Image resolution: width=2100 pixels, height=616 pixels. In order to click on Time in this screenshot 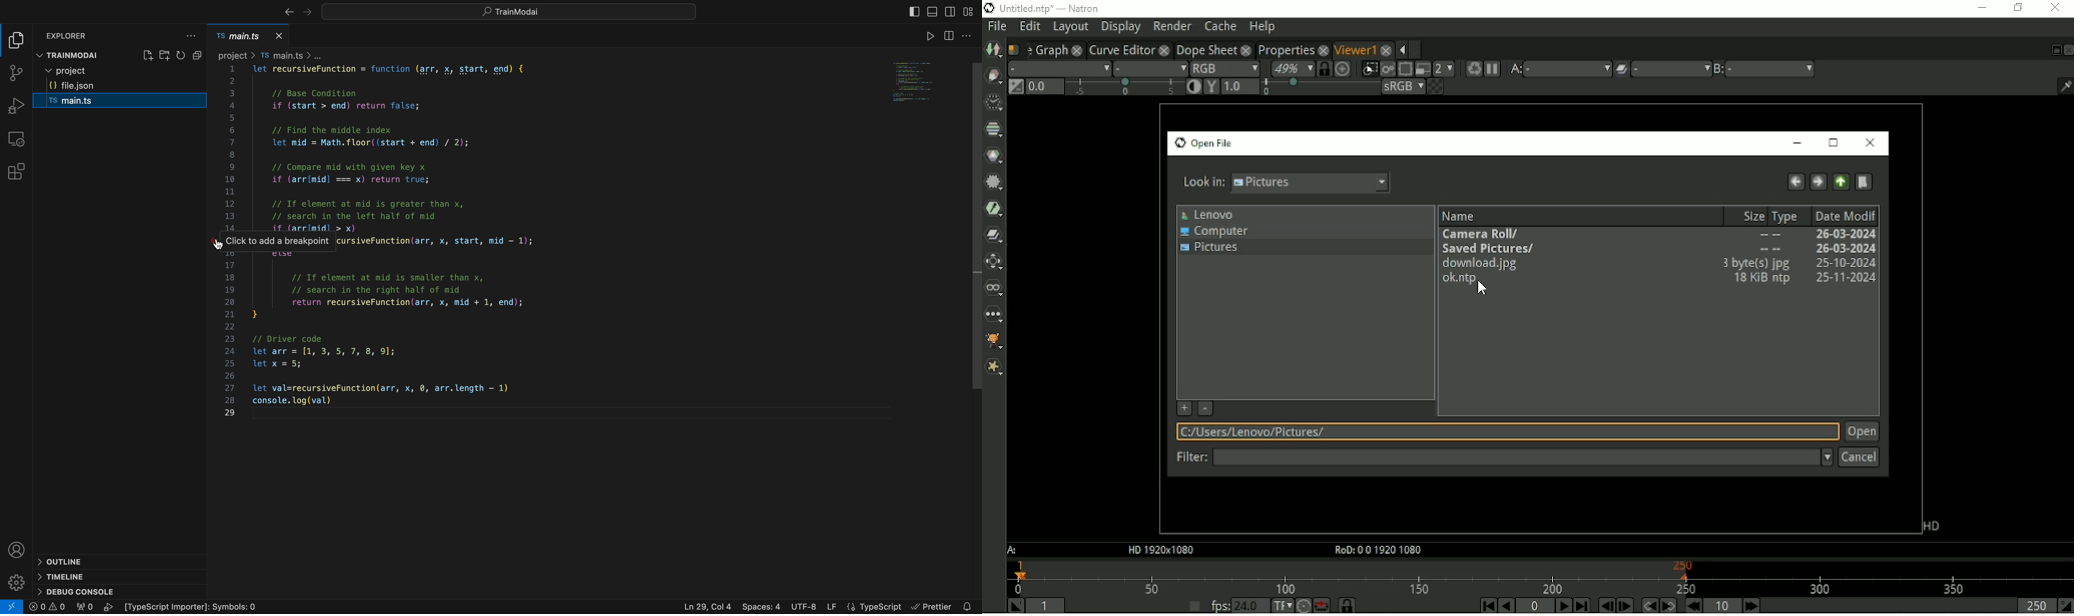, I will do `click(994, 103)`.